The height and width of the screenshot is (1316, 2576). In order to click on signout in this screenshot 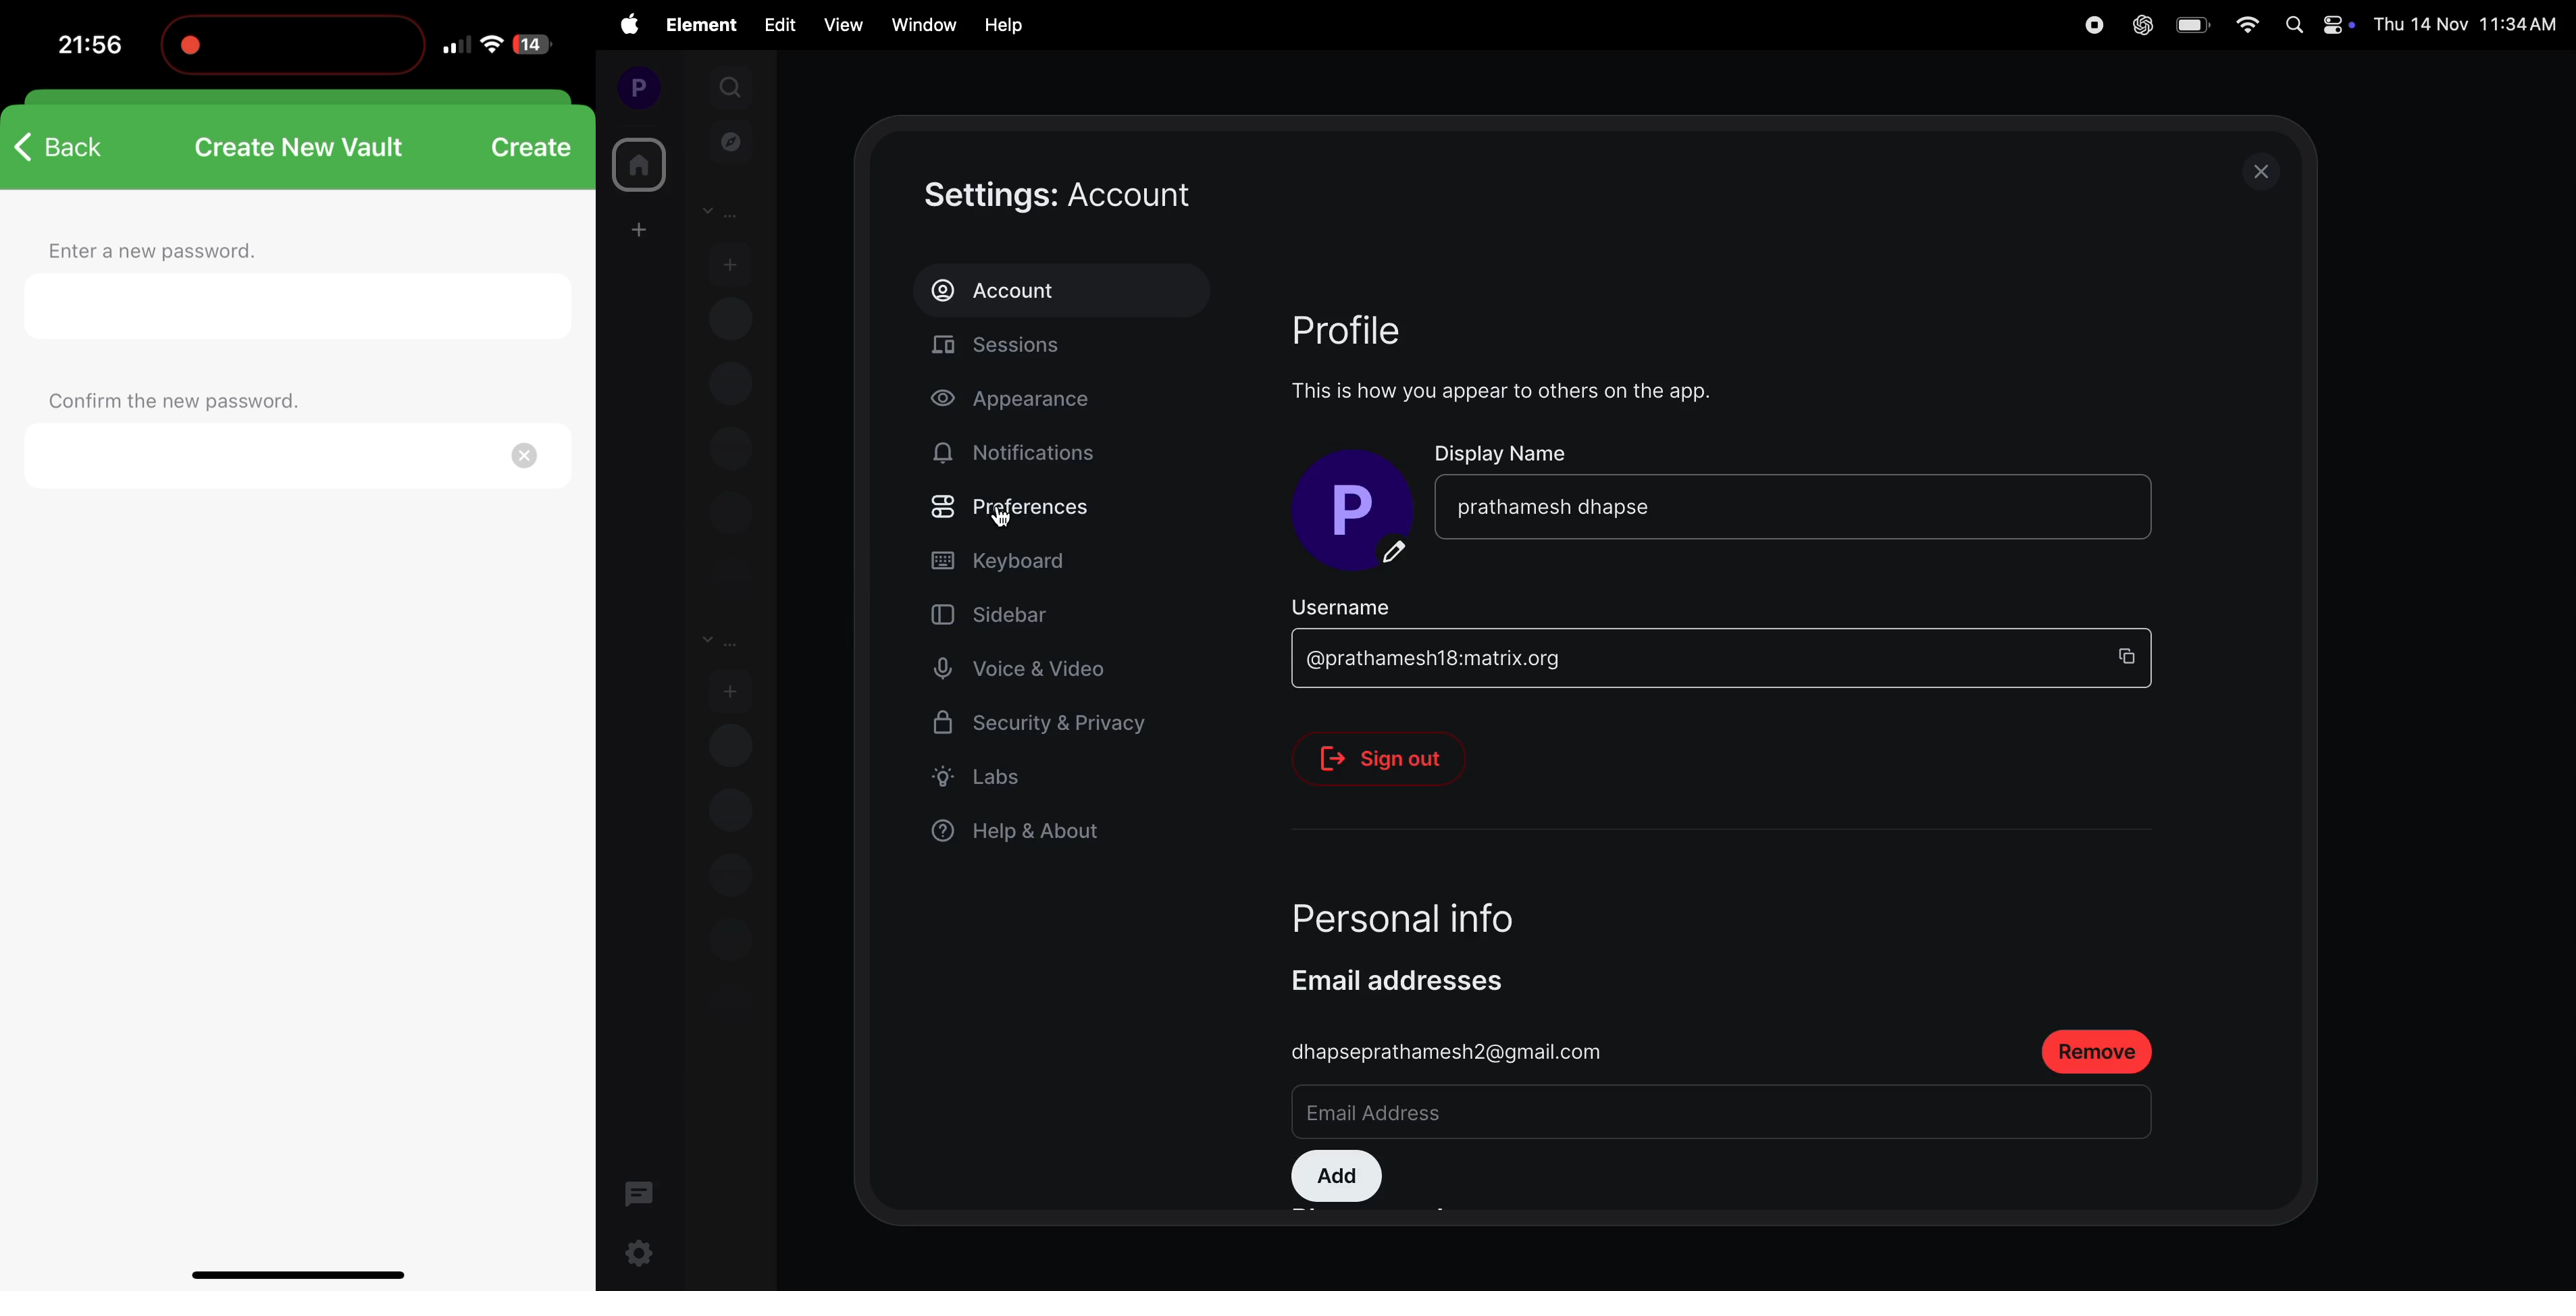, I will do `click(1386, 761)`.